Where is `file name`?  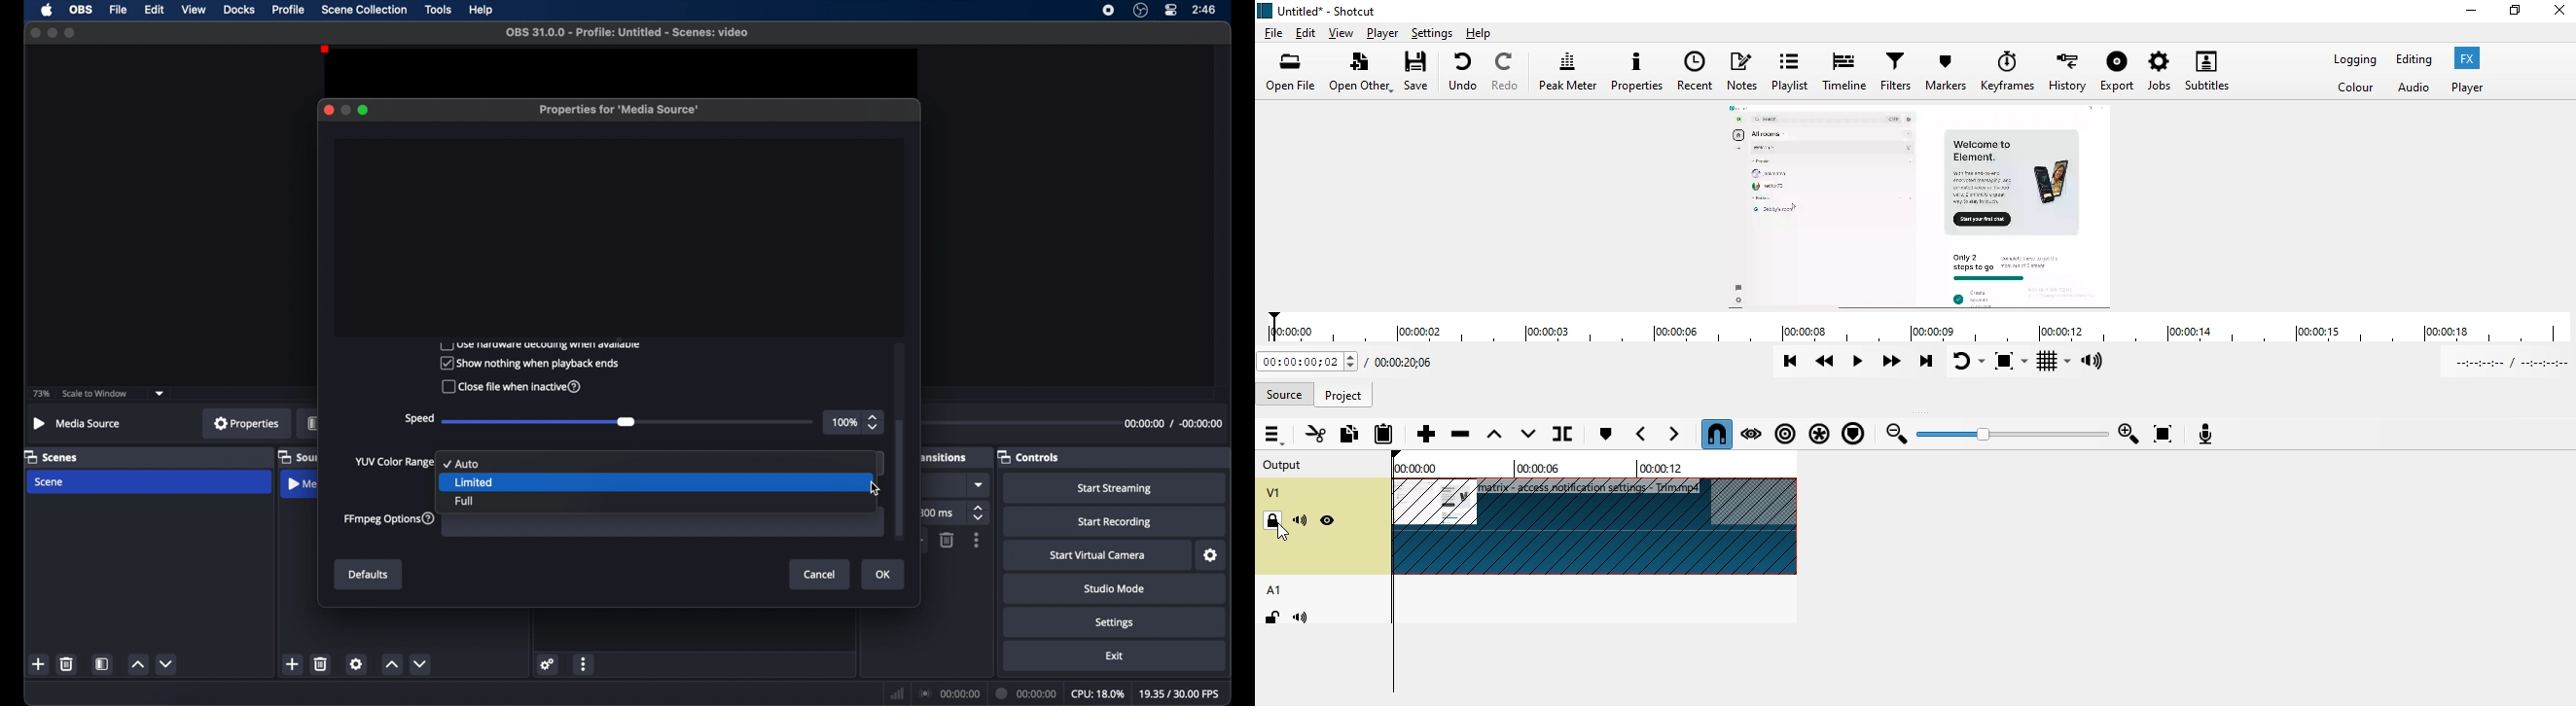
file name is located at coordinates (627, 32).